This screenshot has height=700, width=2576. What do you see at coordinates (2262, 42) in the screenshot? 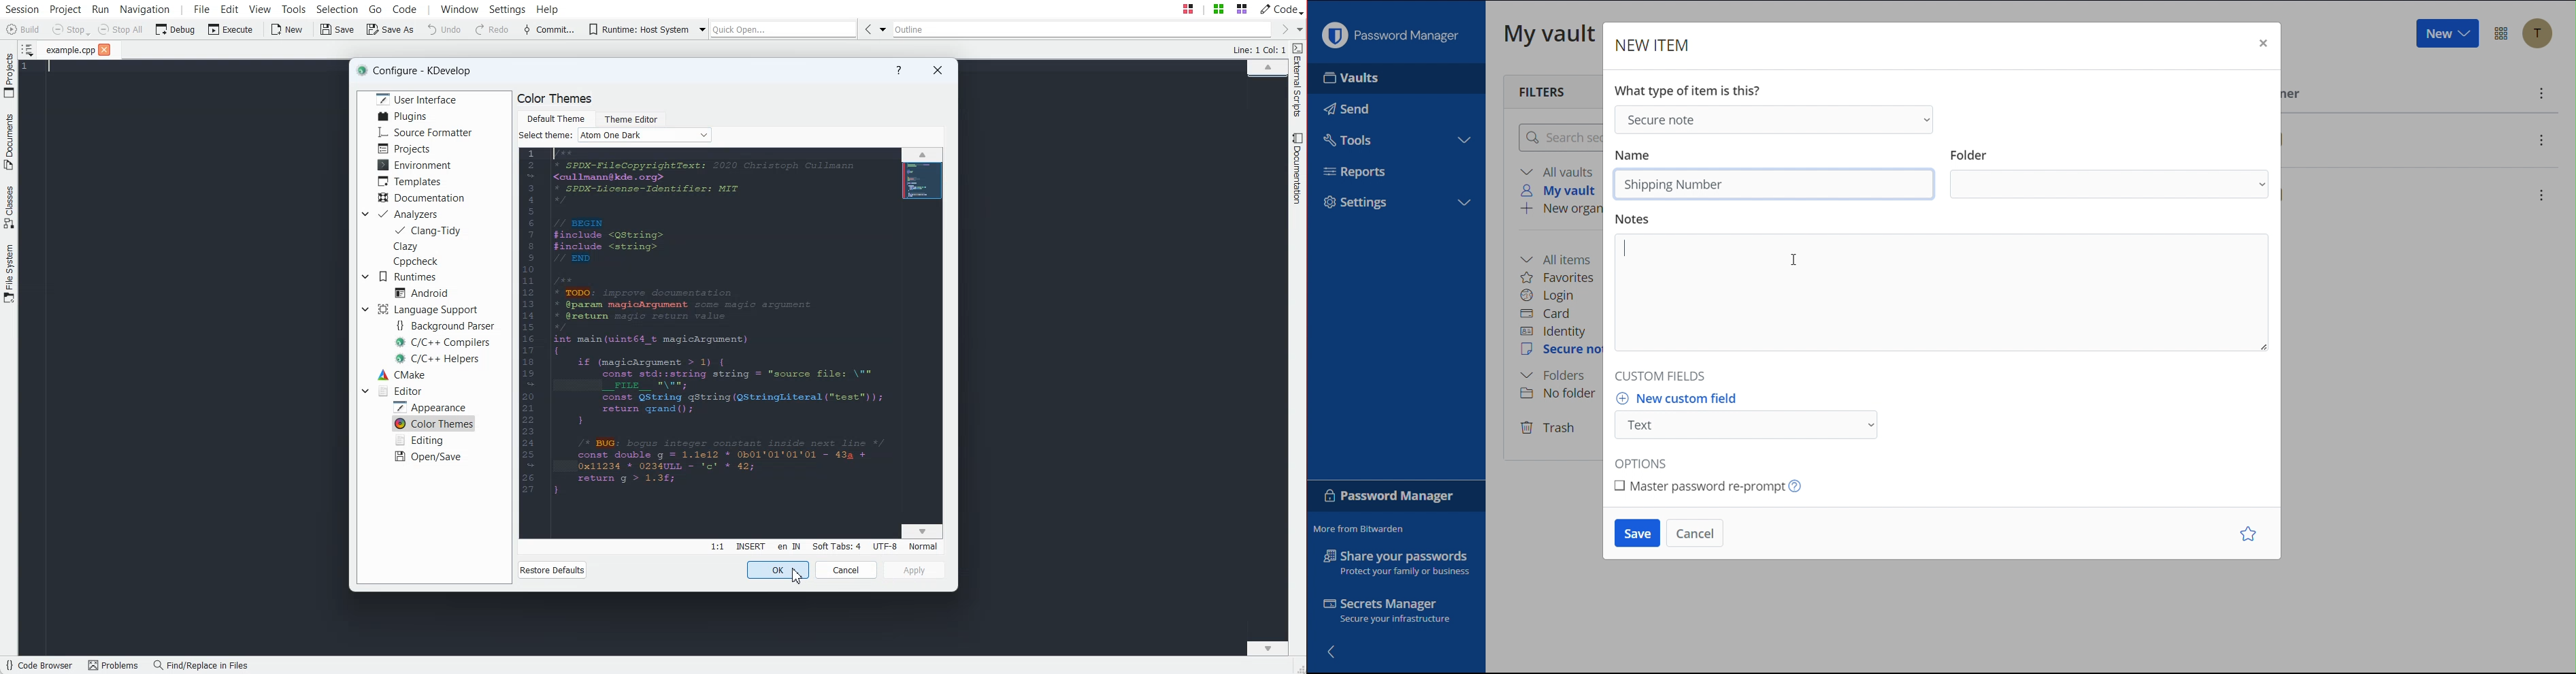
I see `Close` at bounding box center [2262, 42].